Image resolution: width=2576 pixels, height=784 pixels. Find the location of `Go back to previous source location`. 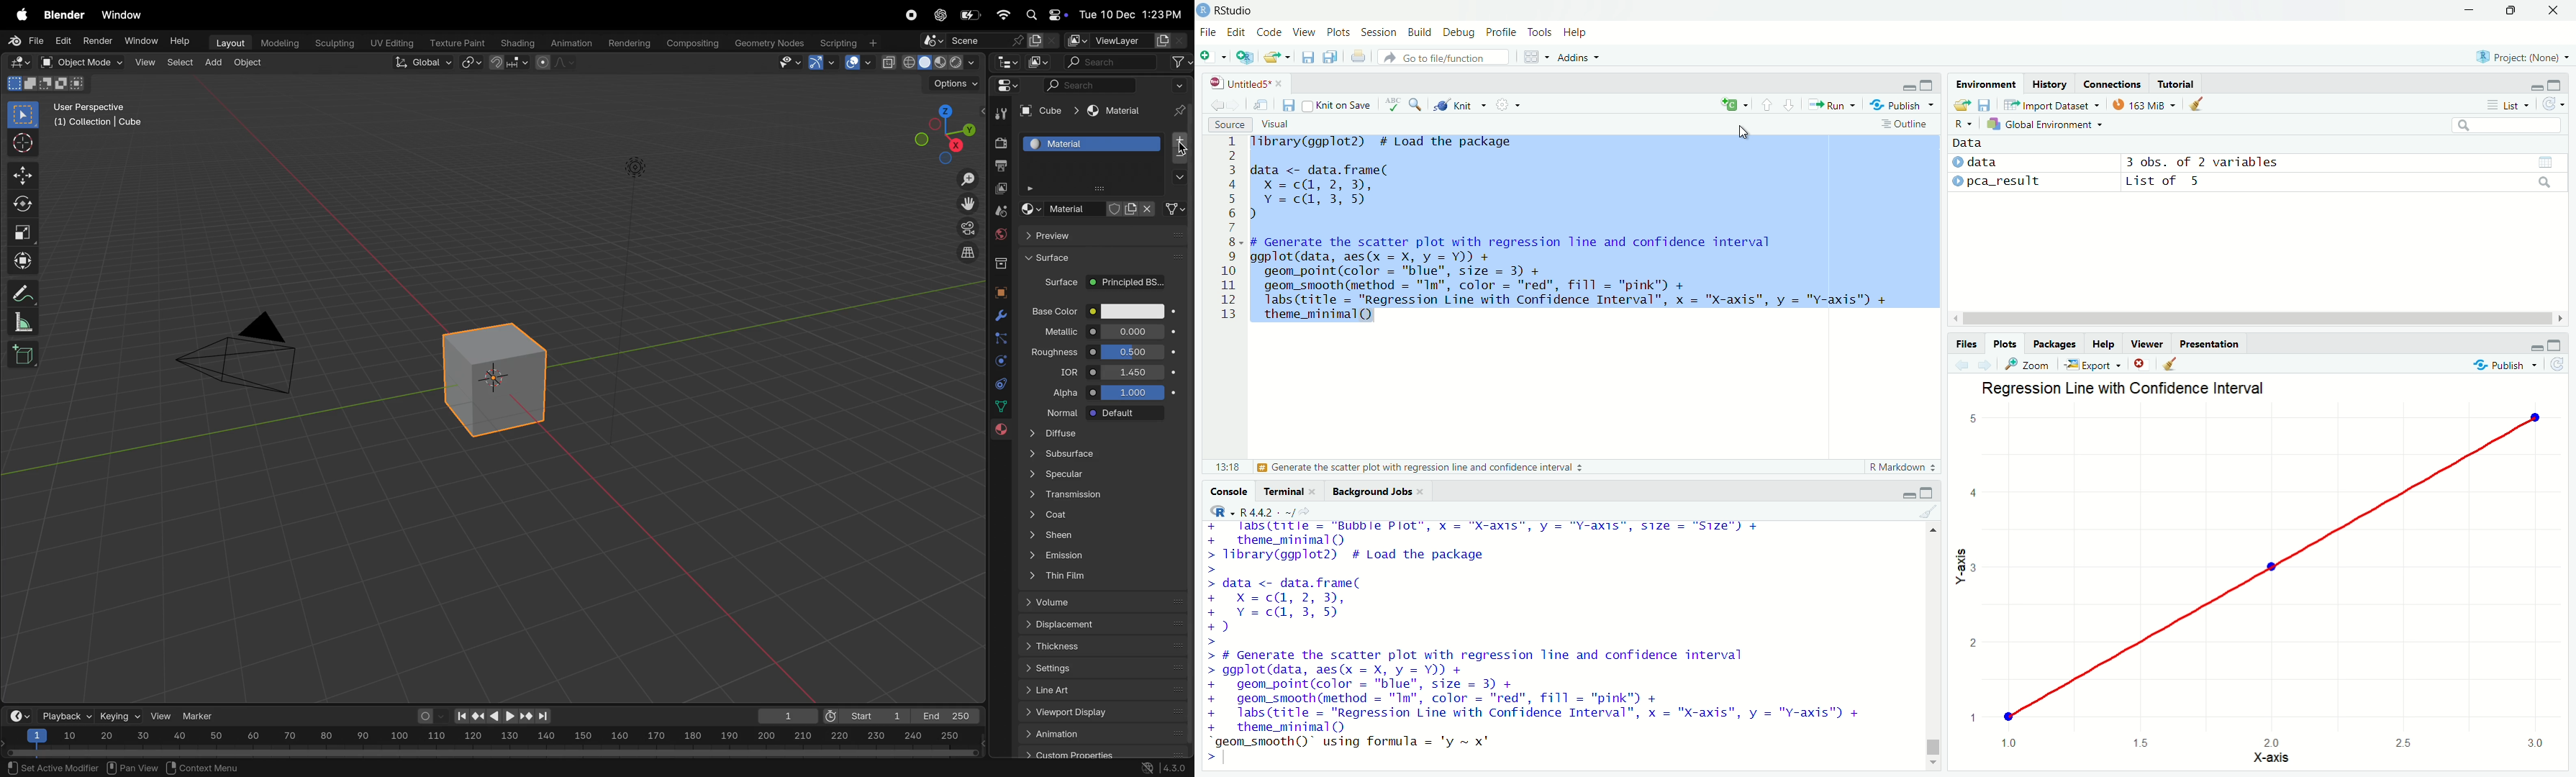

Go back to previous source location is located at coordinates (1217, 105).